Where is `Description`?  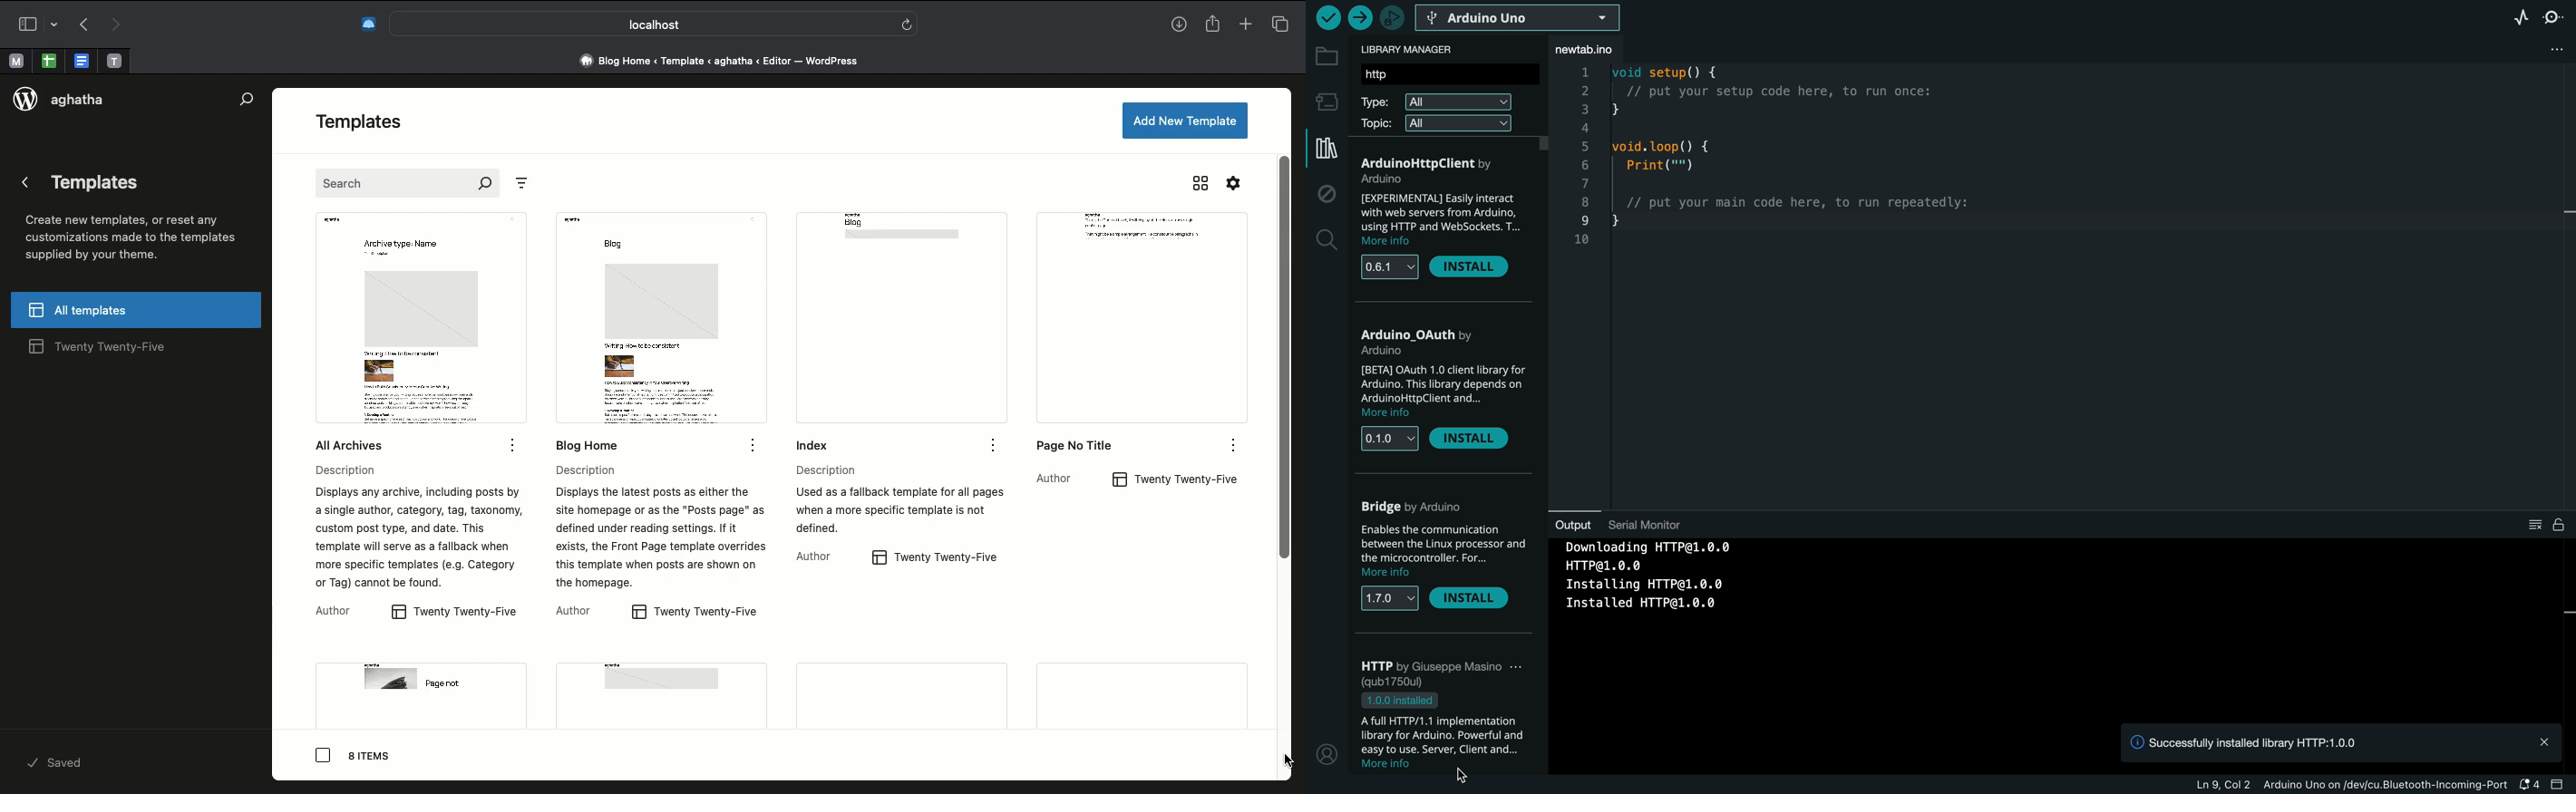 Description is located at coordinates (662, 528).